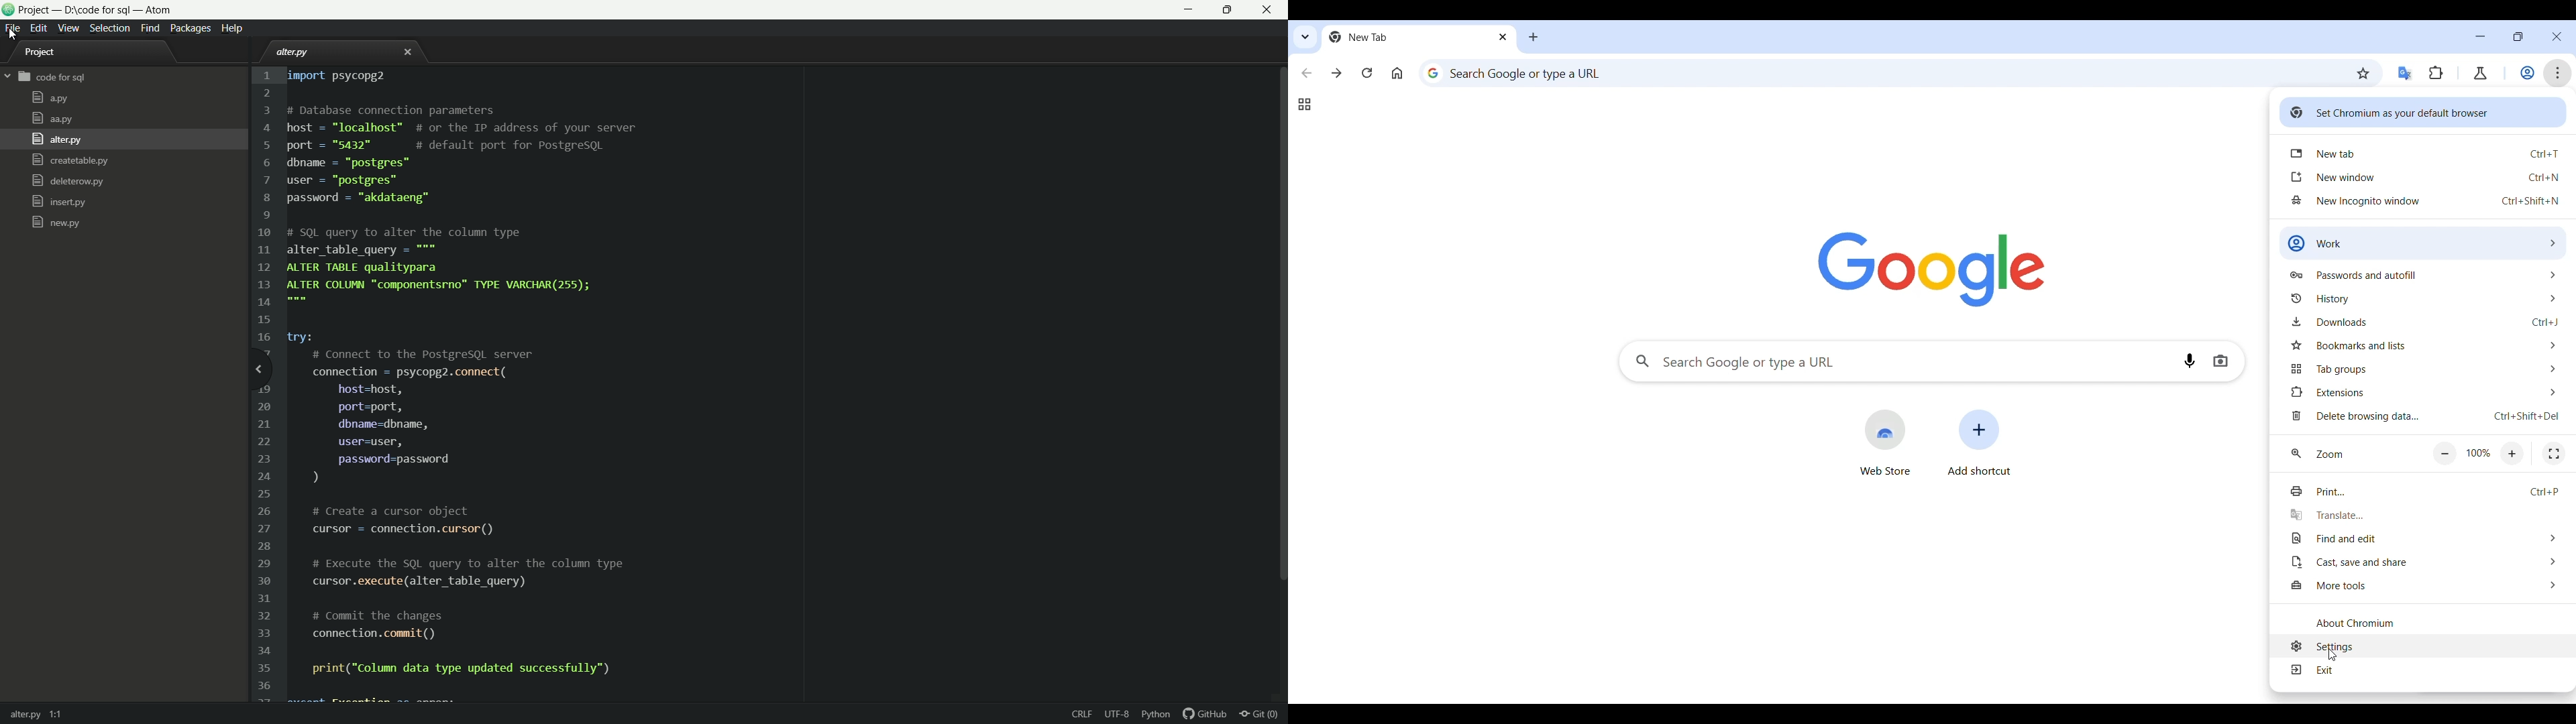  I want to click on Open new incognito window, so click(2423, 201).